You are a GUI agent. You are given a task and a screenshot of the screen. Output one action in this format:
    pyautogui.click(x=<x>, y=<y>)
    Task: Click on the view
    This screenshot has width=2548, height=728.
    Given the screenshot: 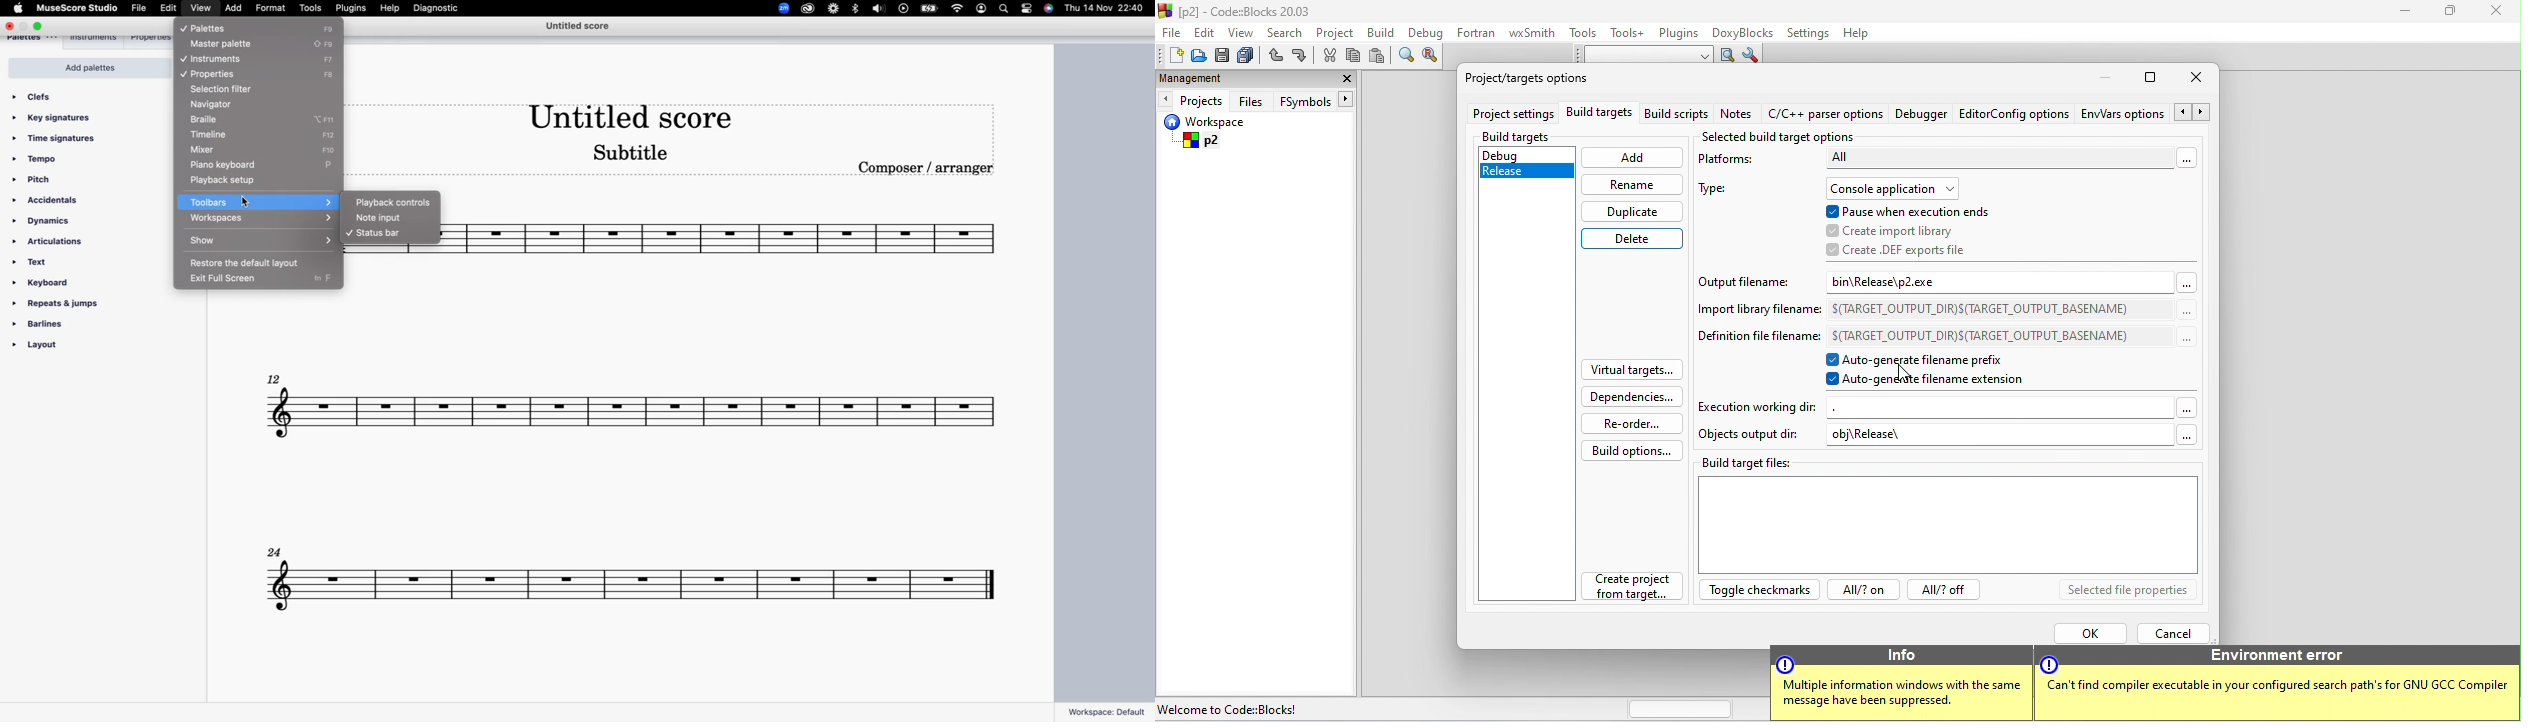 What is the action you would take?
    pyautogui.click(x=1241, y=33)
    